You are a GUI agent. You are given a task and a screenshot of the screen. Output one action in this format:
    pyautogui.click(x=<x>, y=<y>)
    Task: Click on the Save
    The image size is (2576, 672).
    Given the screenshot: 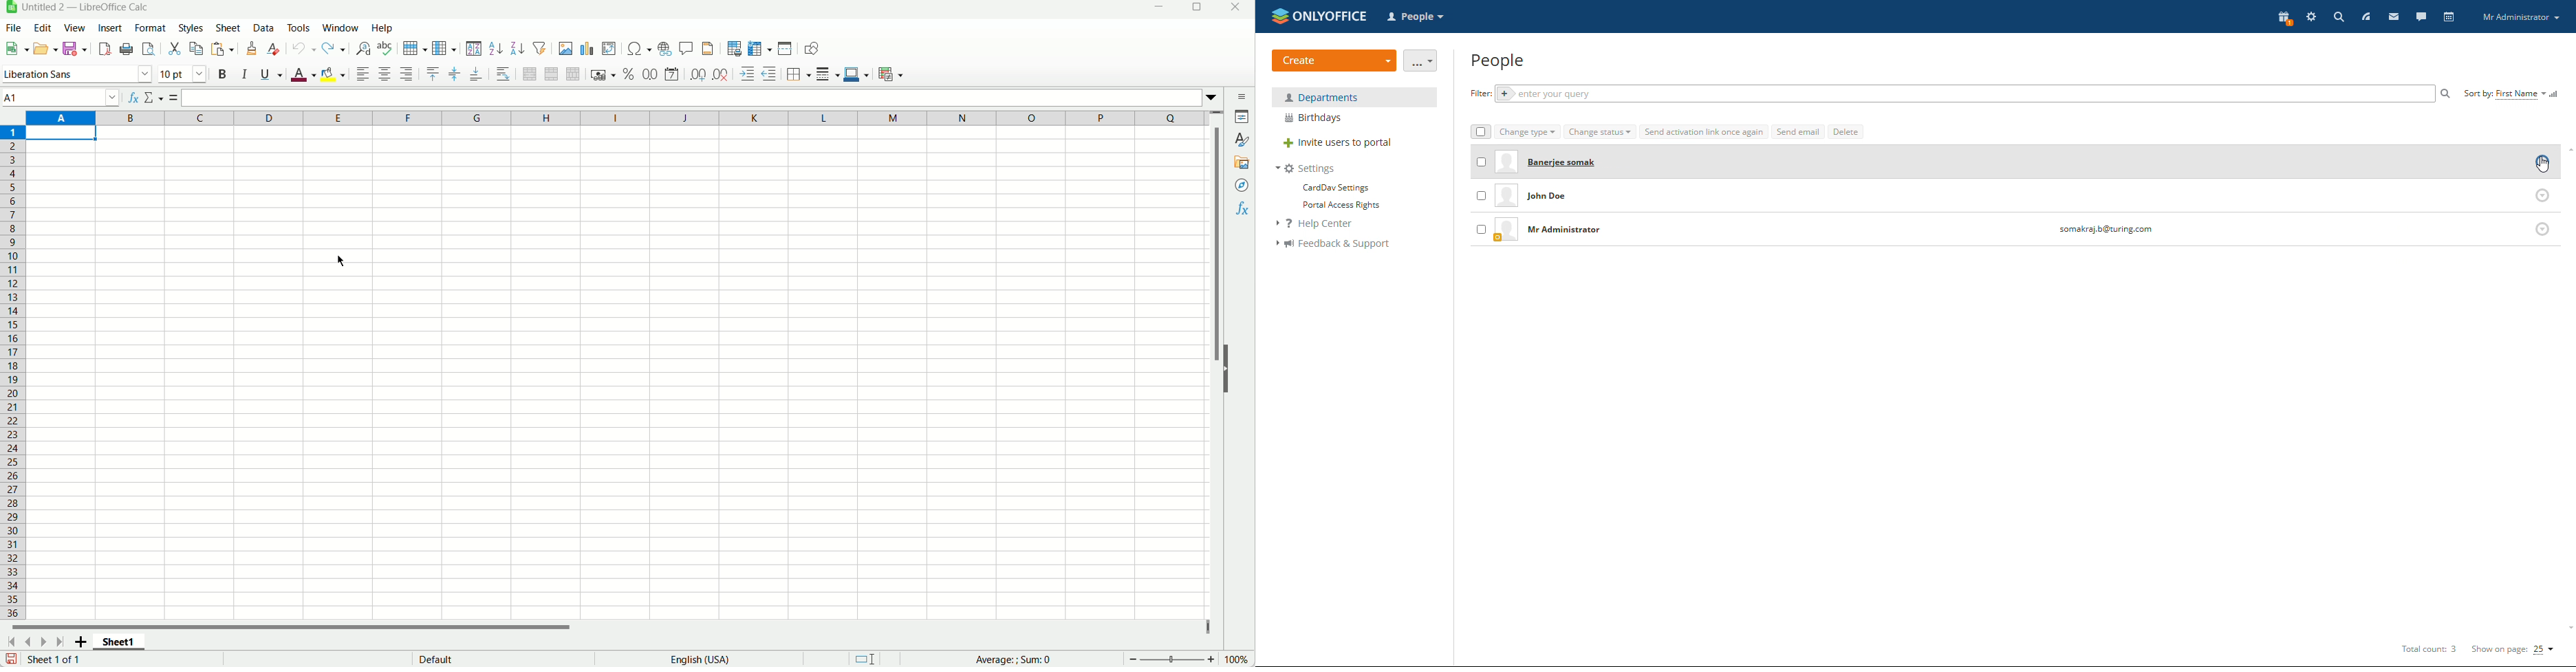 What is the action you would take?
    pyautogui.click(x=78, y=50)
    